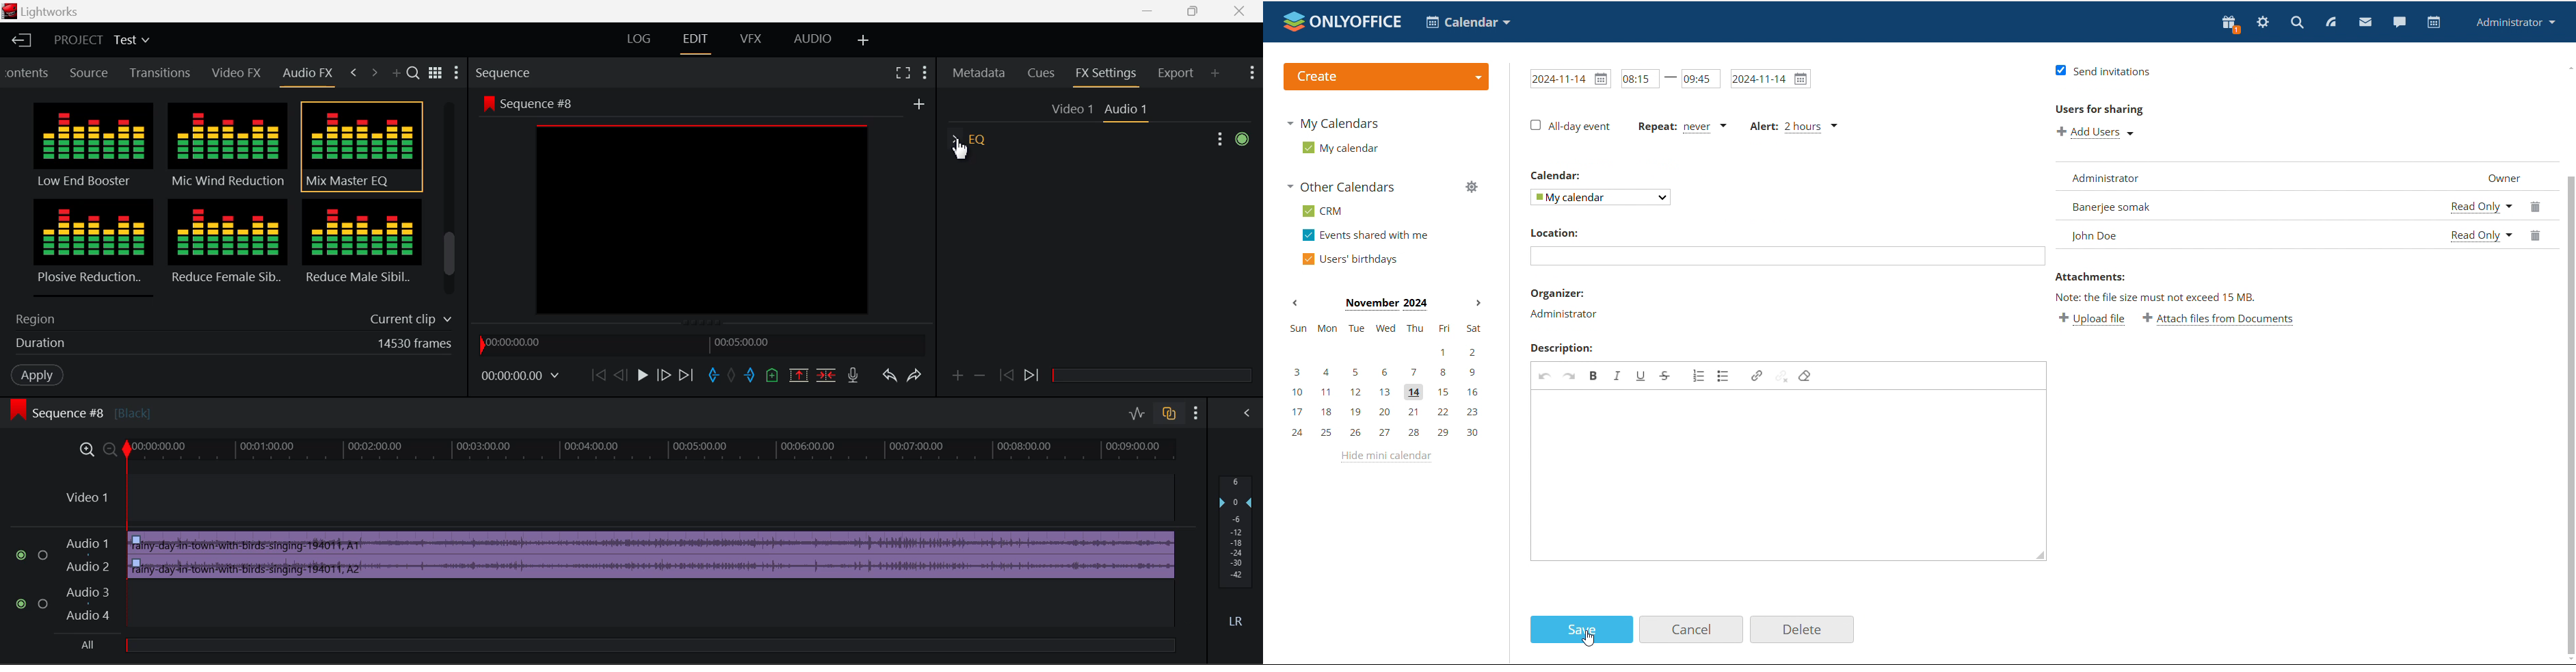 This screenshot has width=2576, height=672. Describe the element at coordinates (2263, 23) in the screenshot. I see `settings` at that location.